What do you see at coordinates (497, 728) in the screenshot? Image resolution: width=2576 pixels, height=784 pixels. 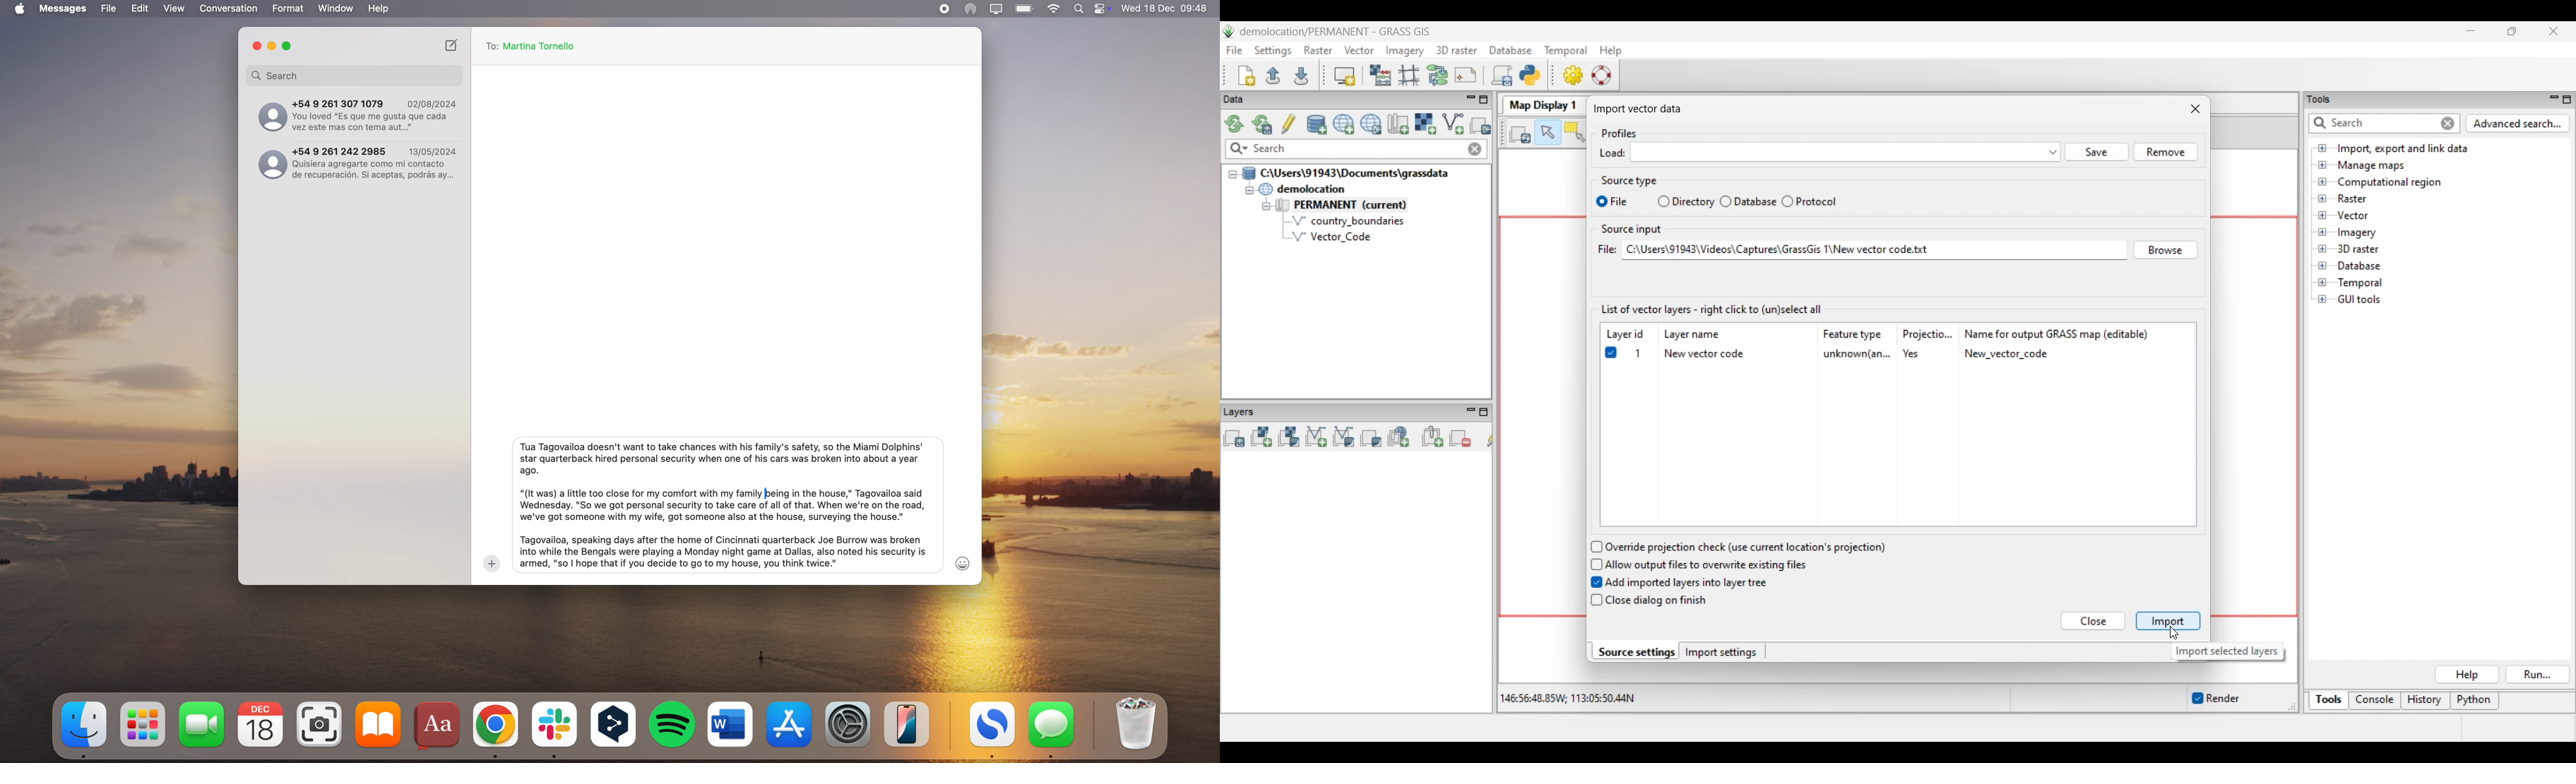 I see `Google Chrome` at bounding box center [497, 728].